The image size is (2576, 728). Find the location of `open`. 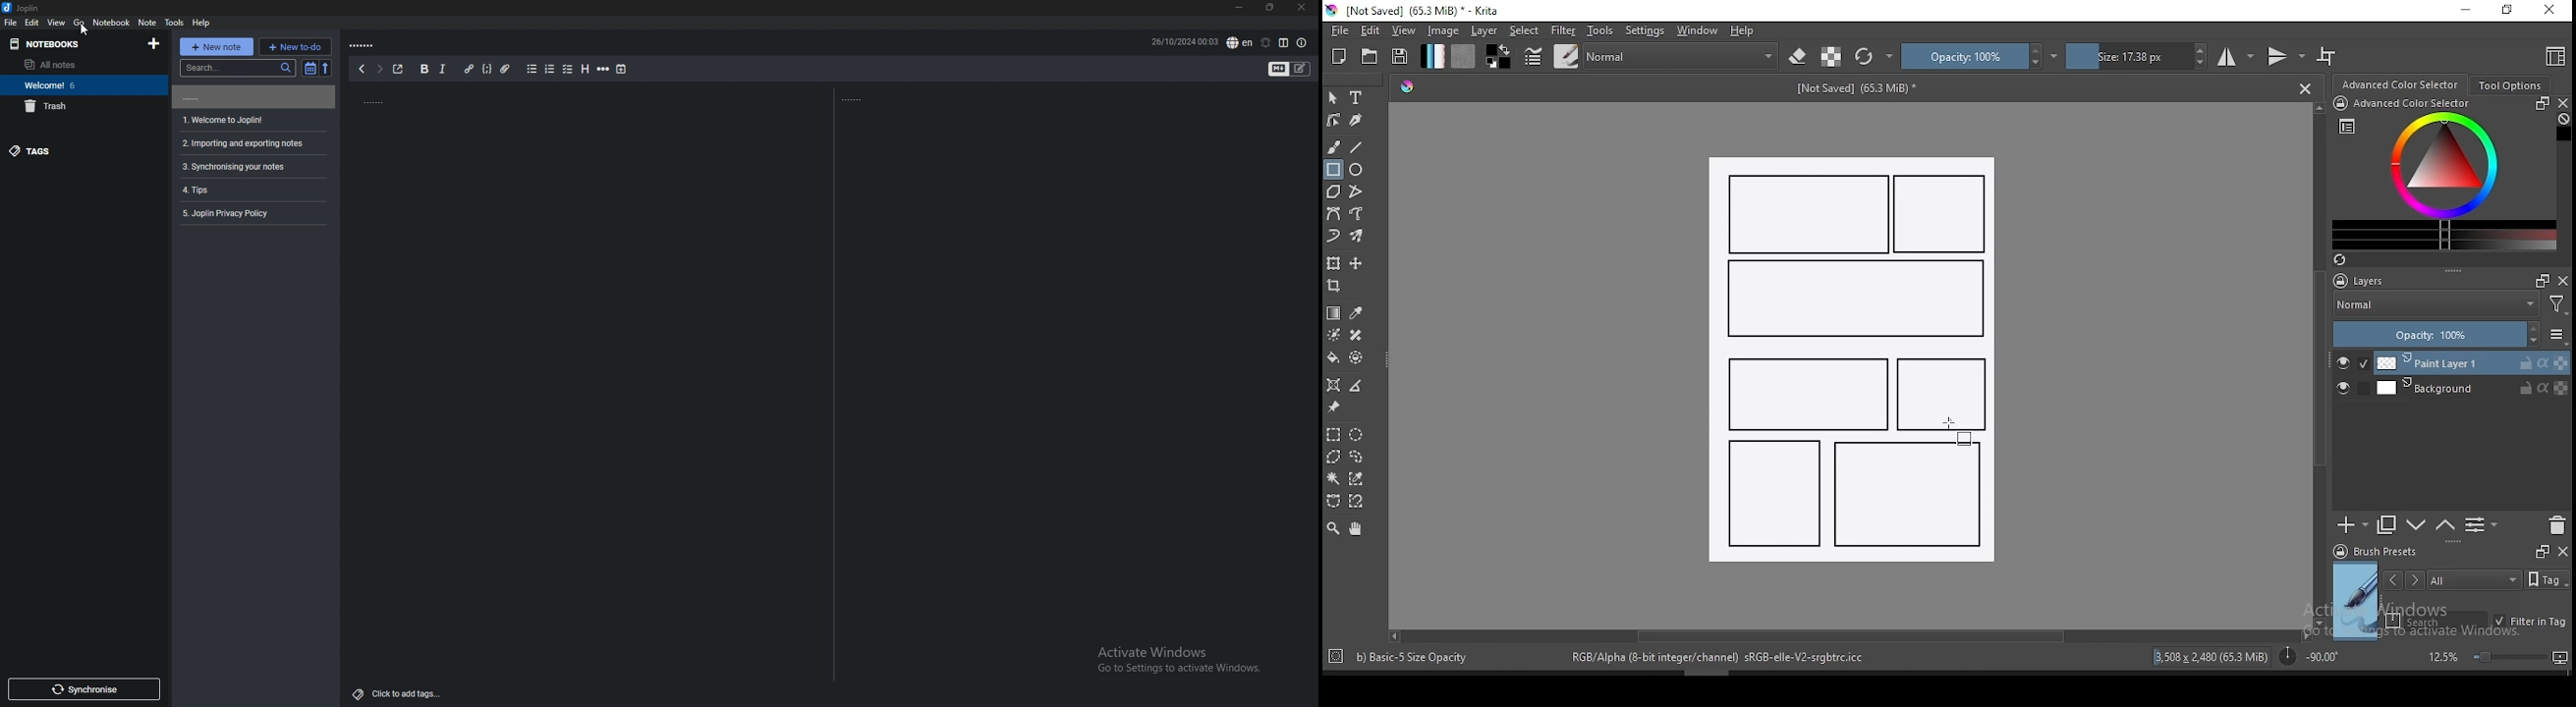

open is located at coordinates (1370, 56).